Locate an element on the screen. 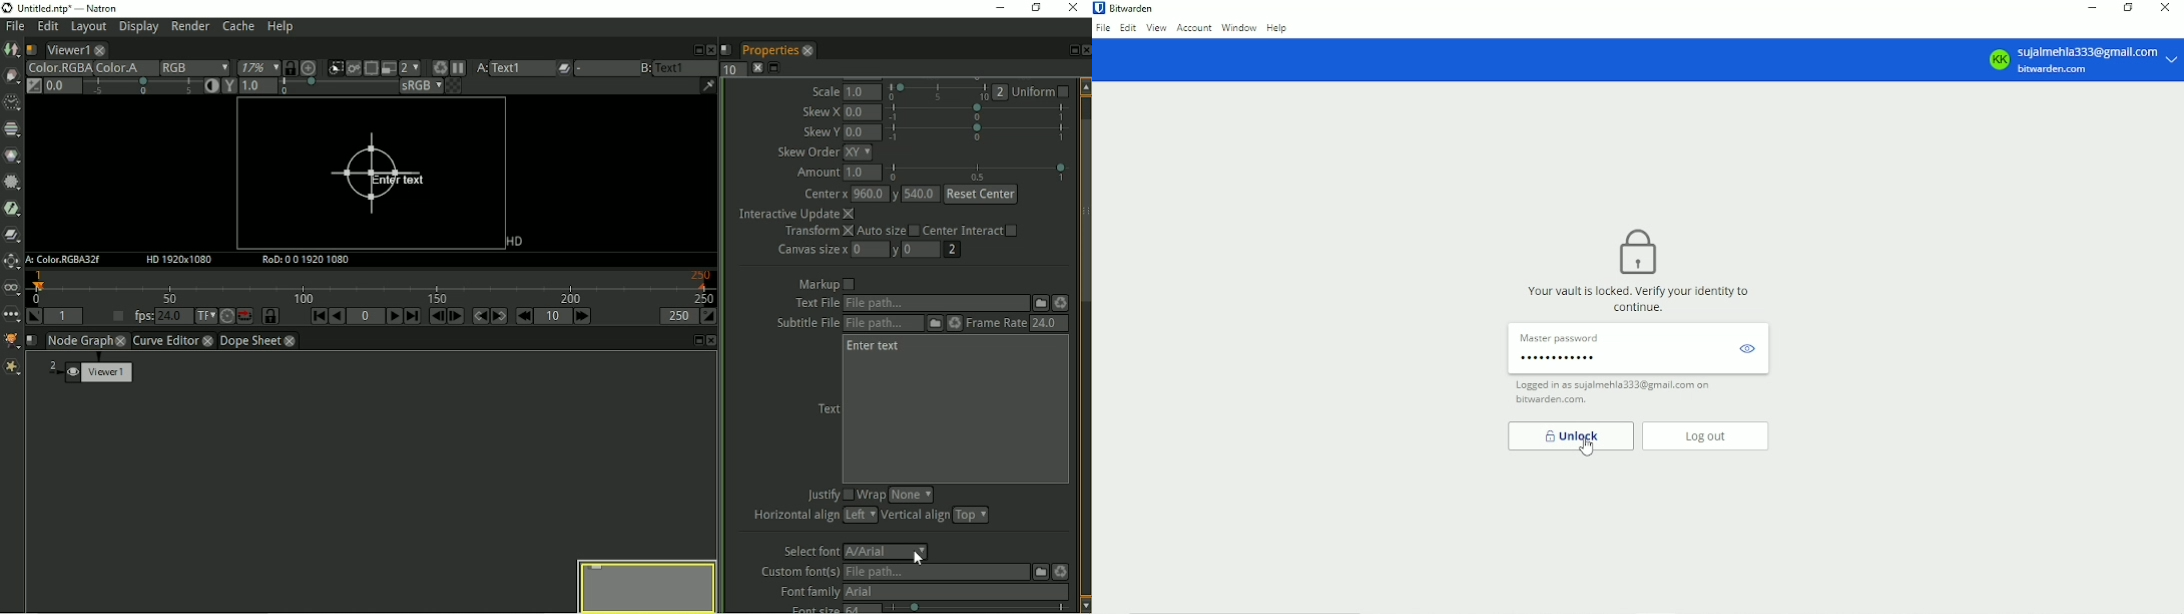 This screenshot has height=616, width=2184. sujaimehla333@gmall.com  bitwarden.com is located at coordinates (2084, 59).